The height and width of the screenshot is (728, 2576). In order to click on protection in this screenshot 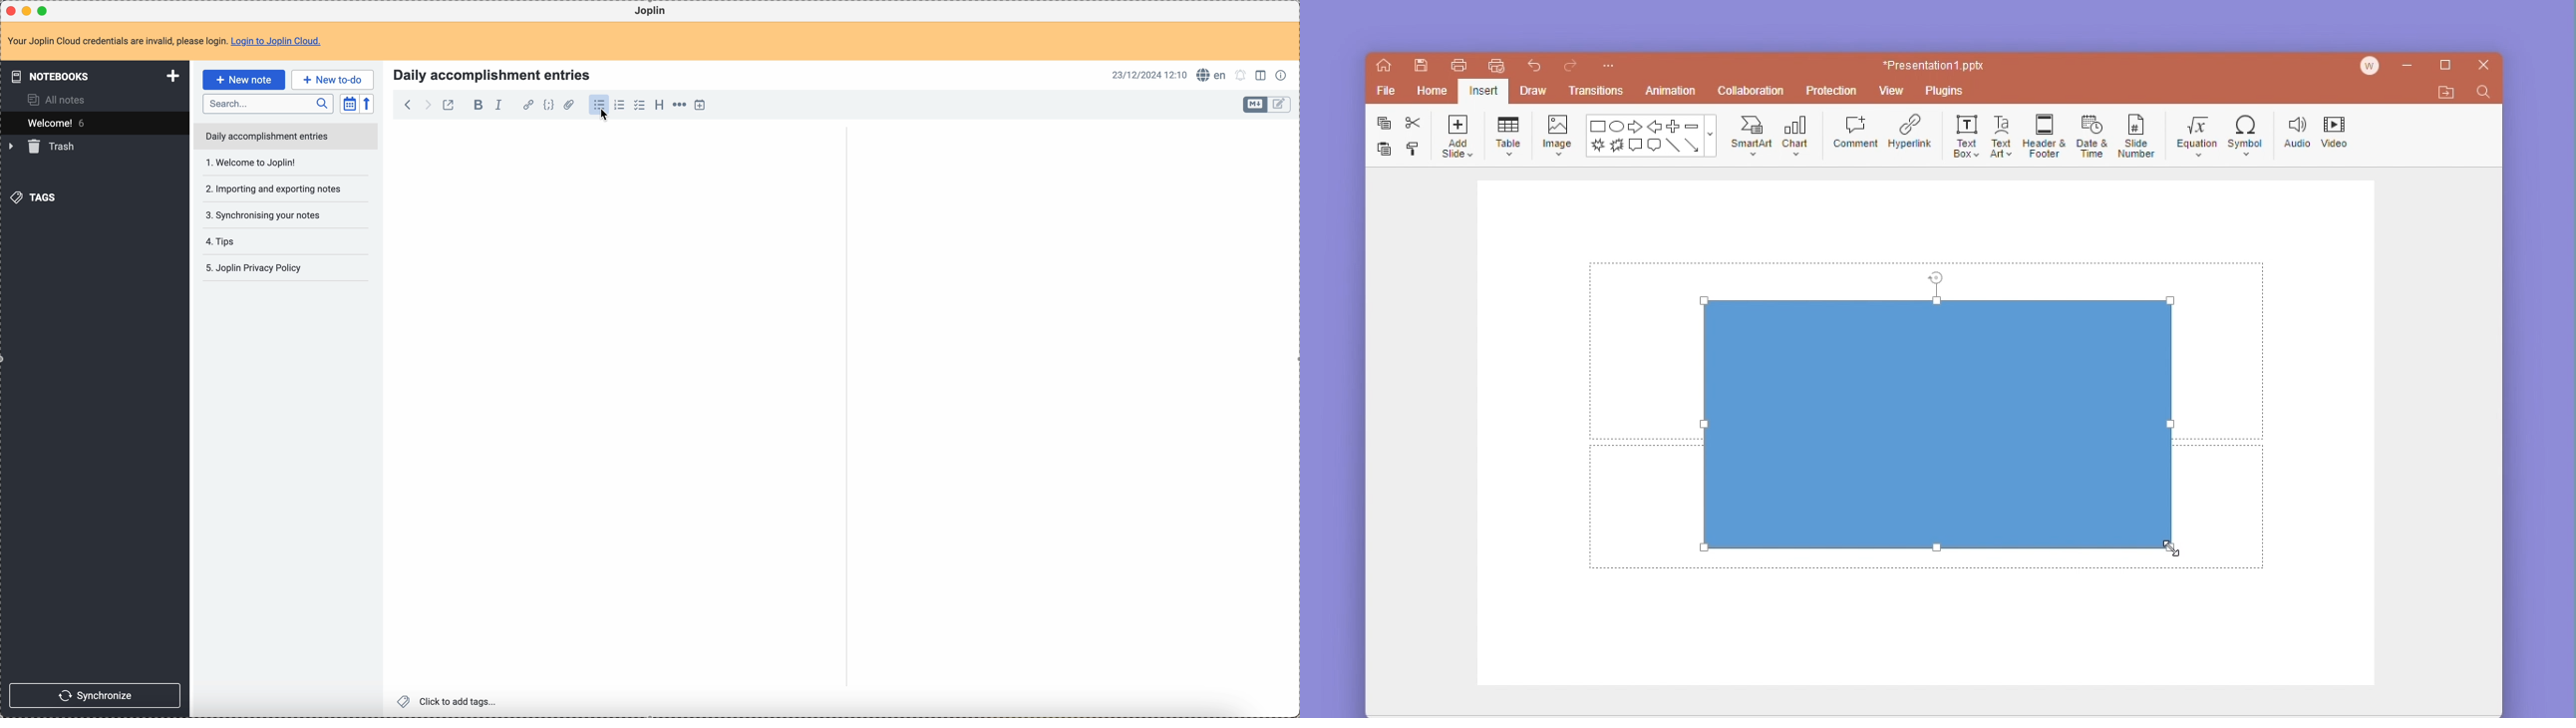, I will do `click(1828, 91)`.